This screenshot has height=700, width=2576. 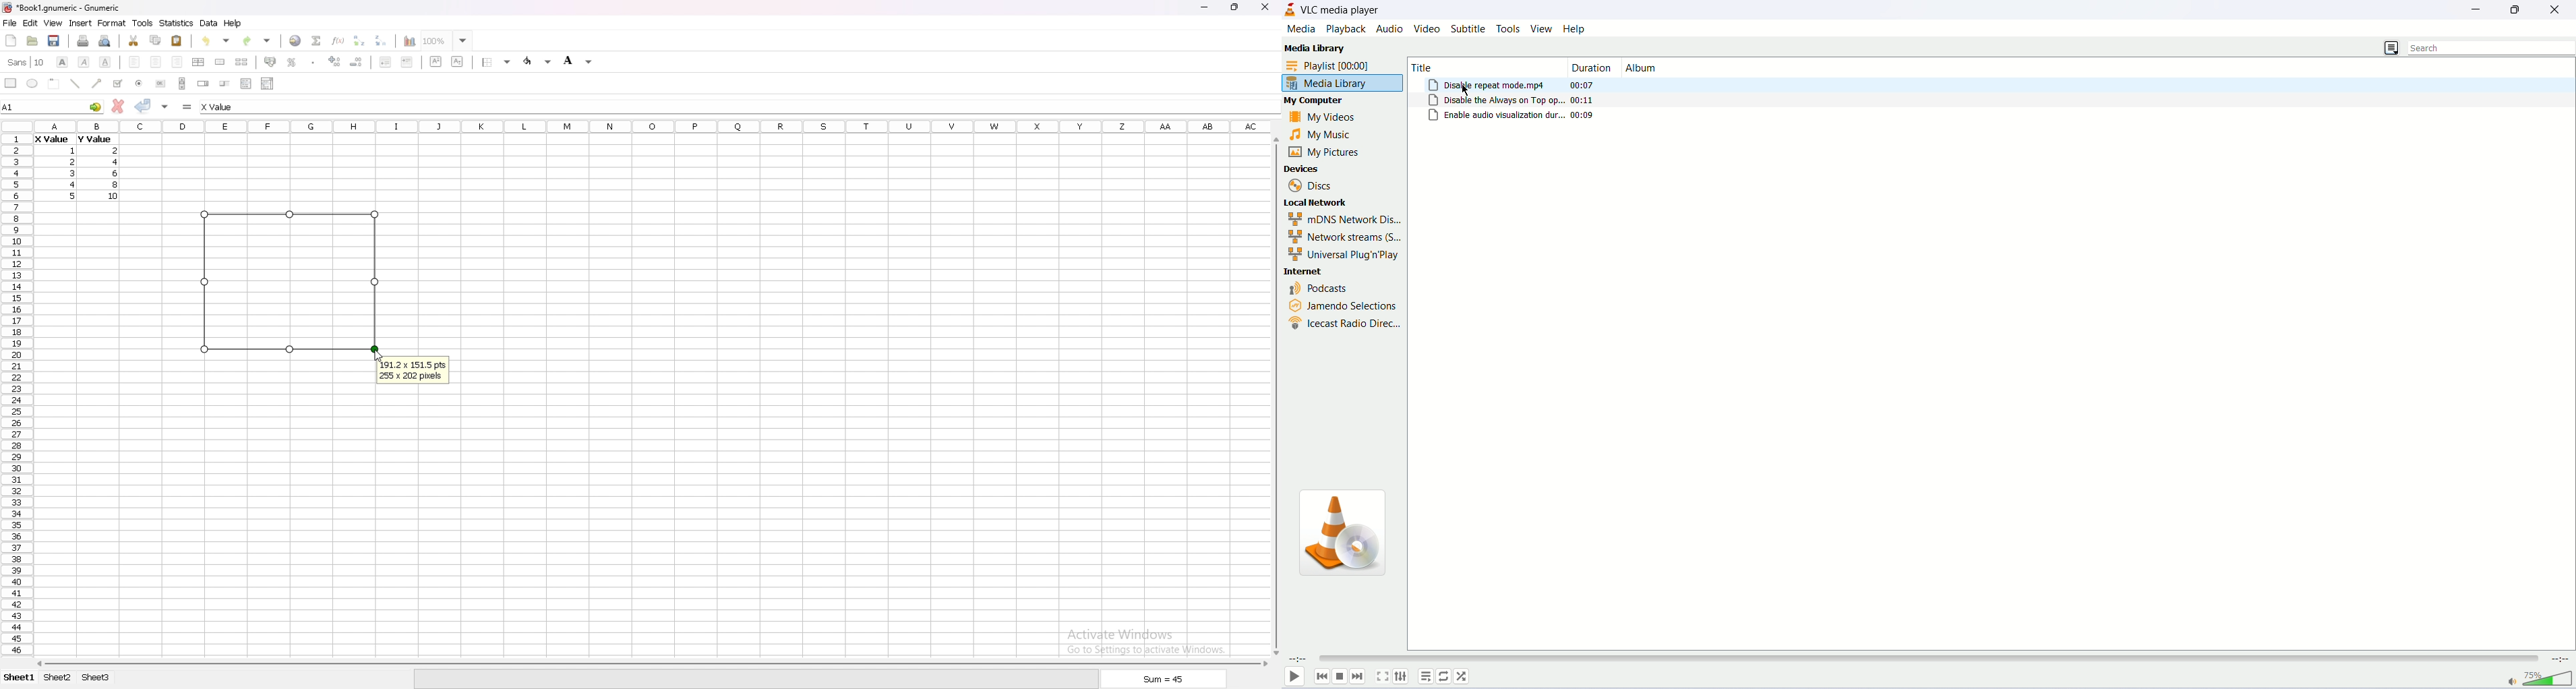 I want to click on playlist, so click(x=1341, y=65).